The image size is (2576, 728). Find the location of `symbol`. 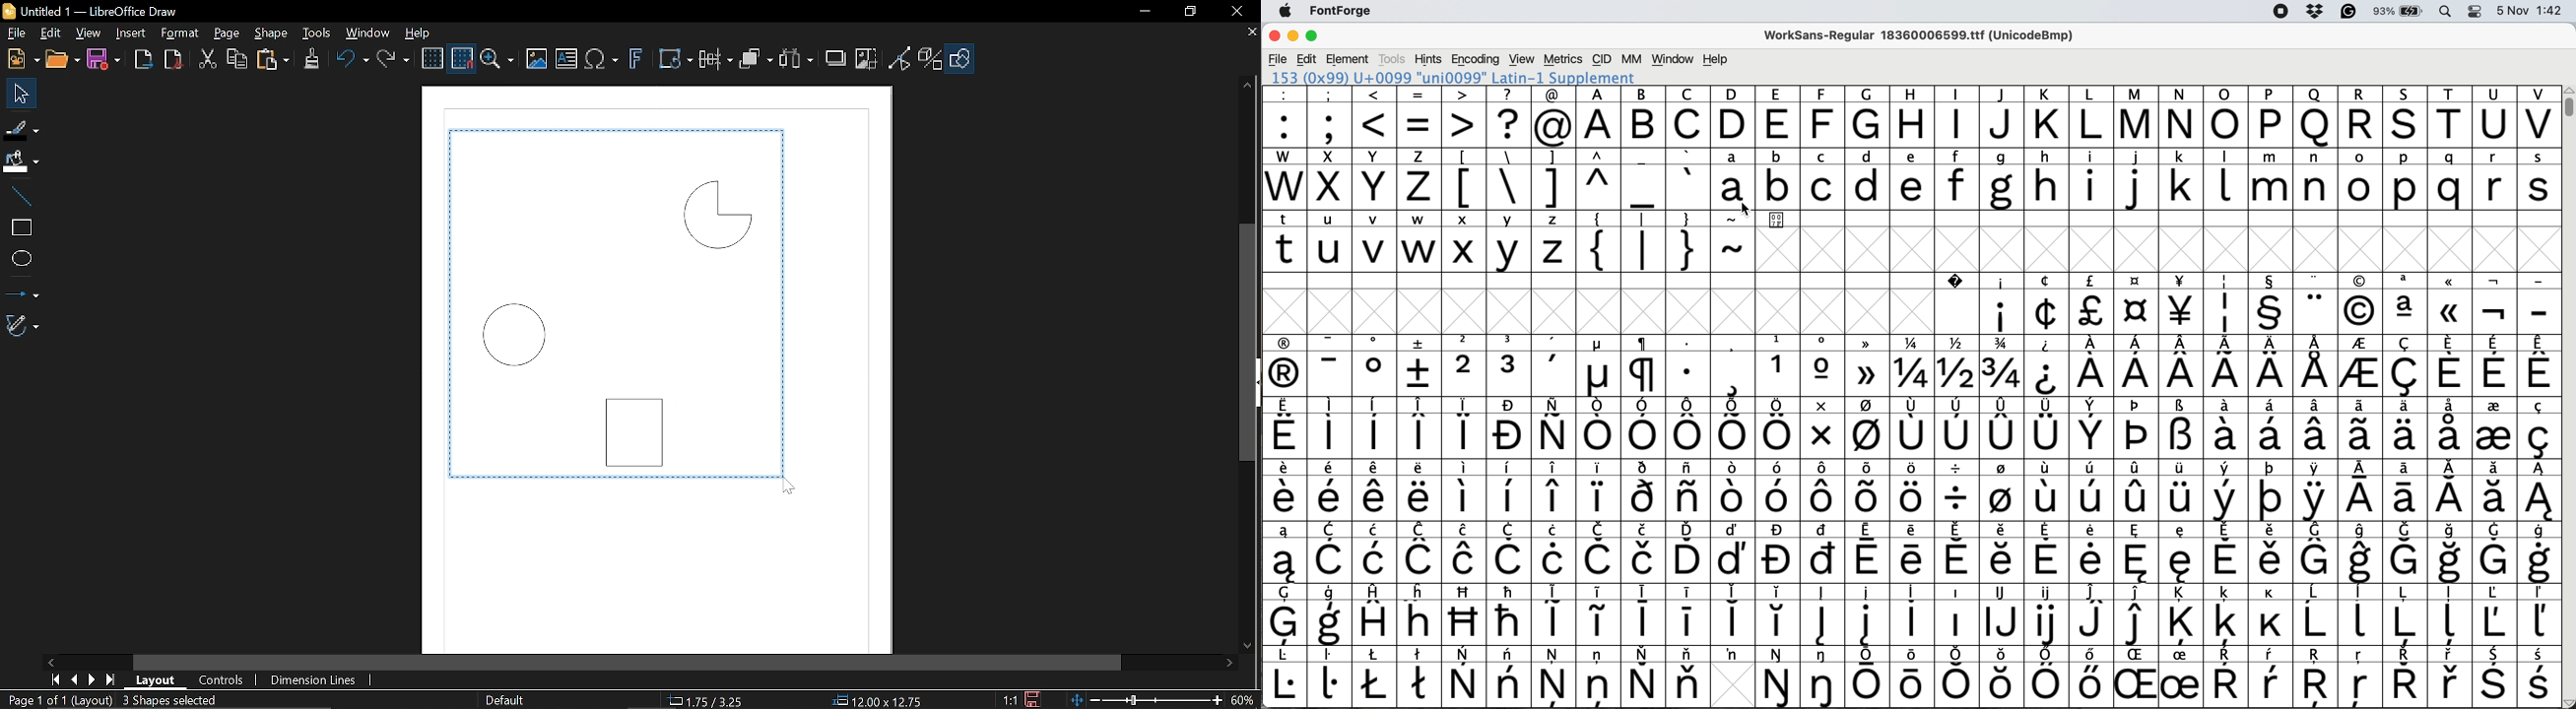

symbol is located at coordinates (2541, 677).